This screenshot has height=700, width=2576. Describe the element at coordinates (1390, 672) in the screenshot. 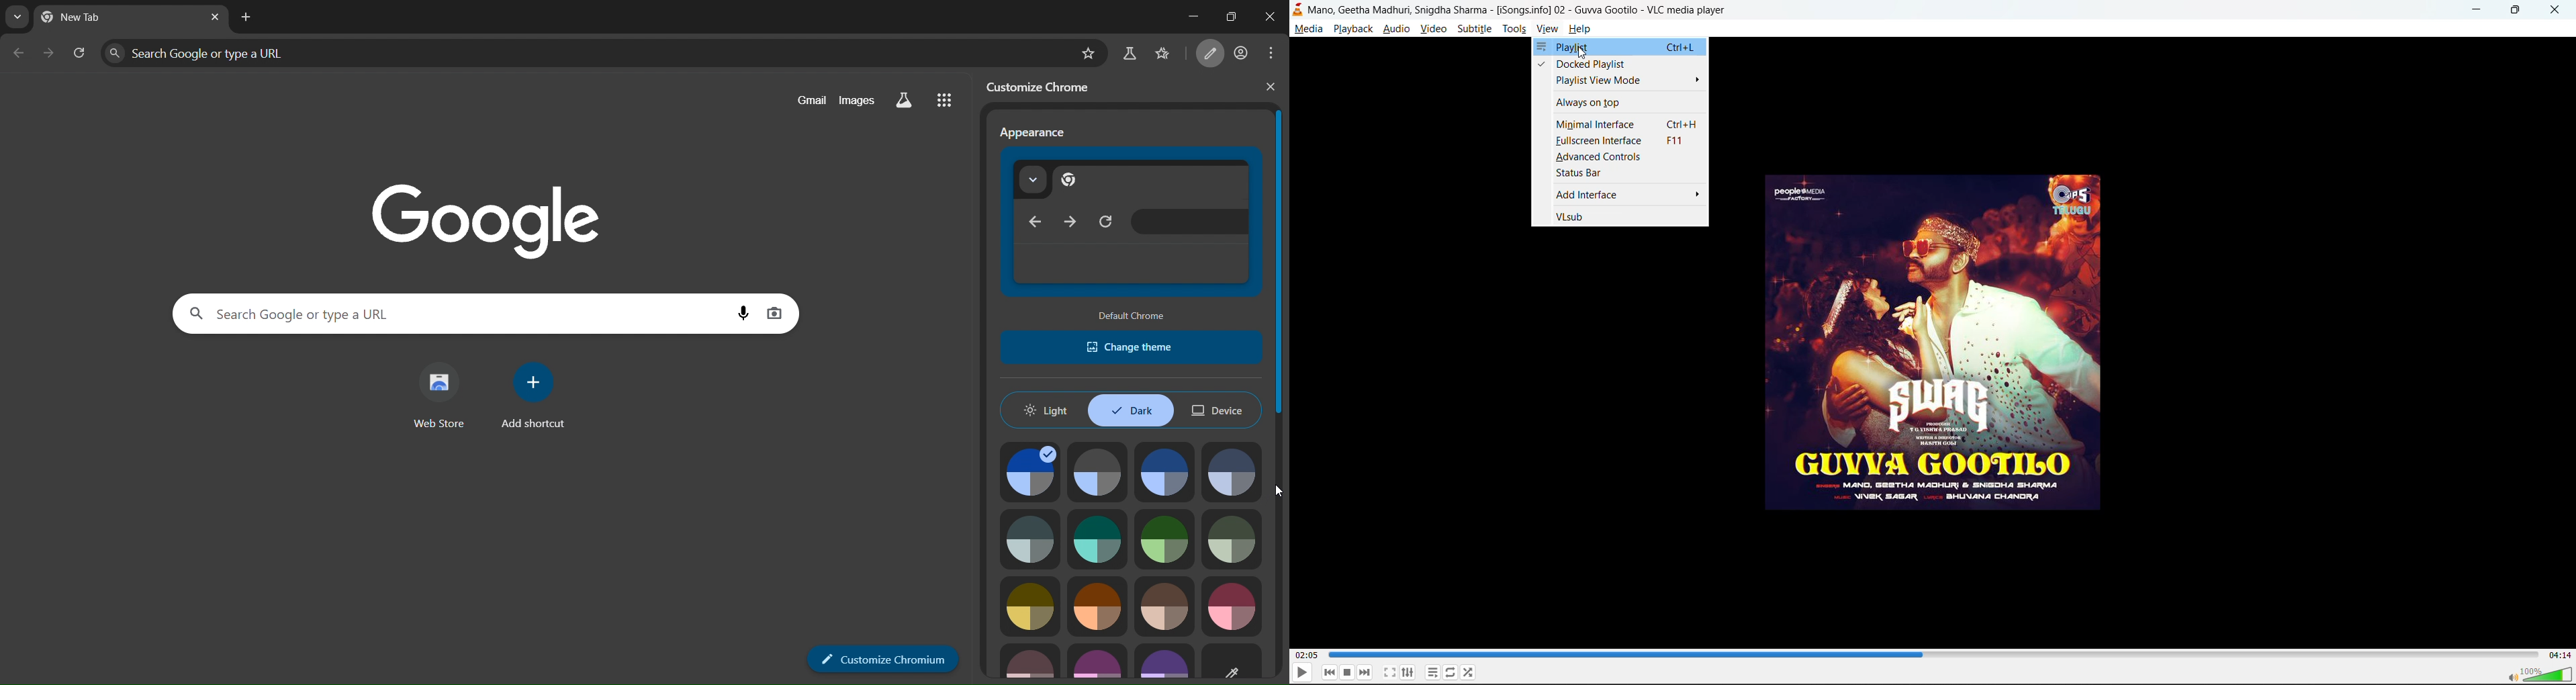

I see `toggle fullscreen` at that location.